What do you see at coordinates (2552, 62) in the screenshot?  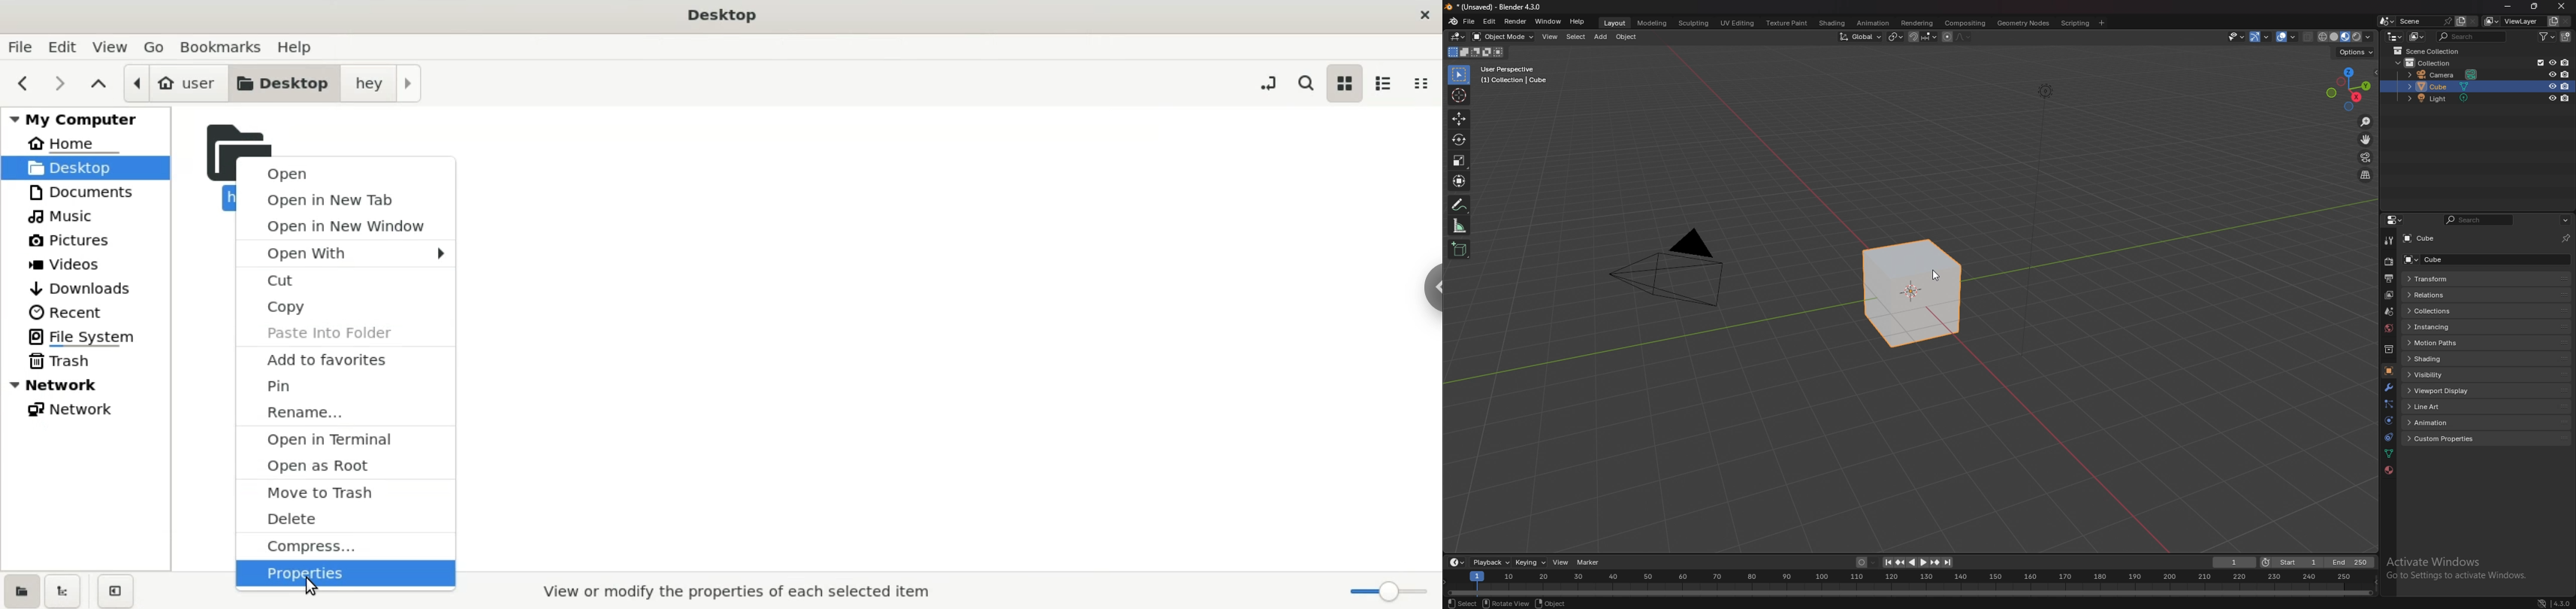 I see `hide in viewport` at bounding box center [2552, 62].